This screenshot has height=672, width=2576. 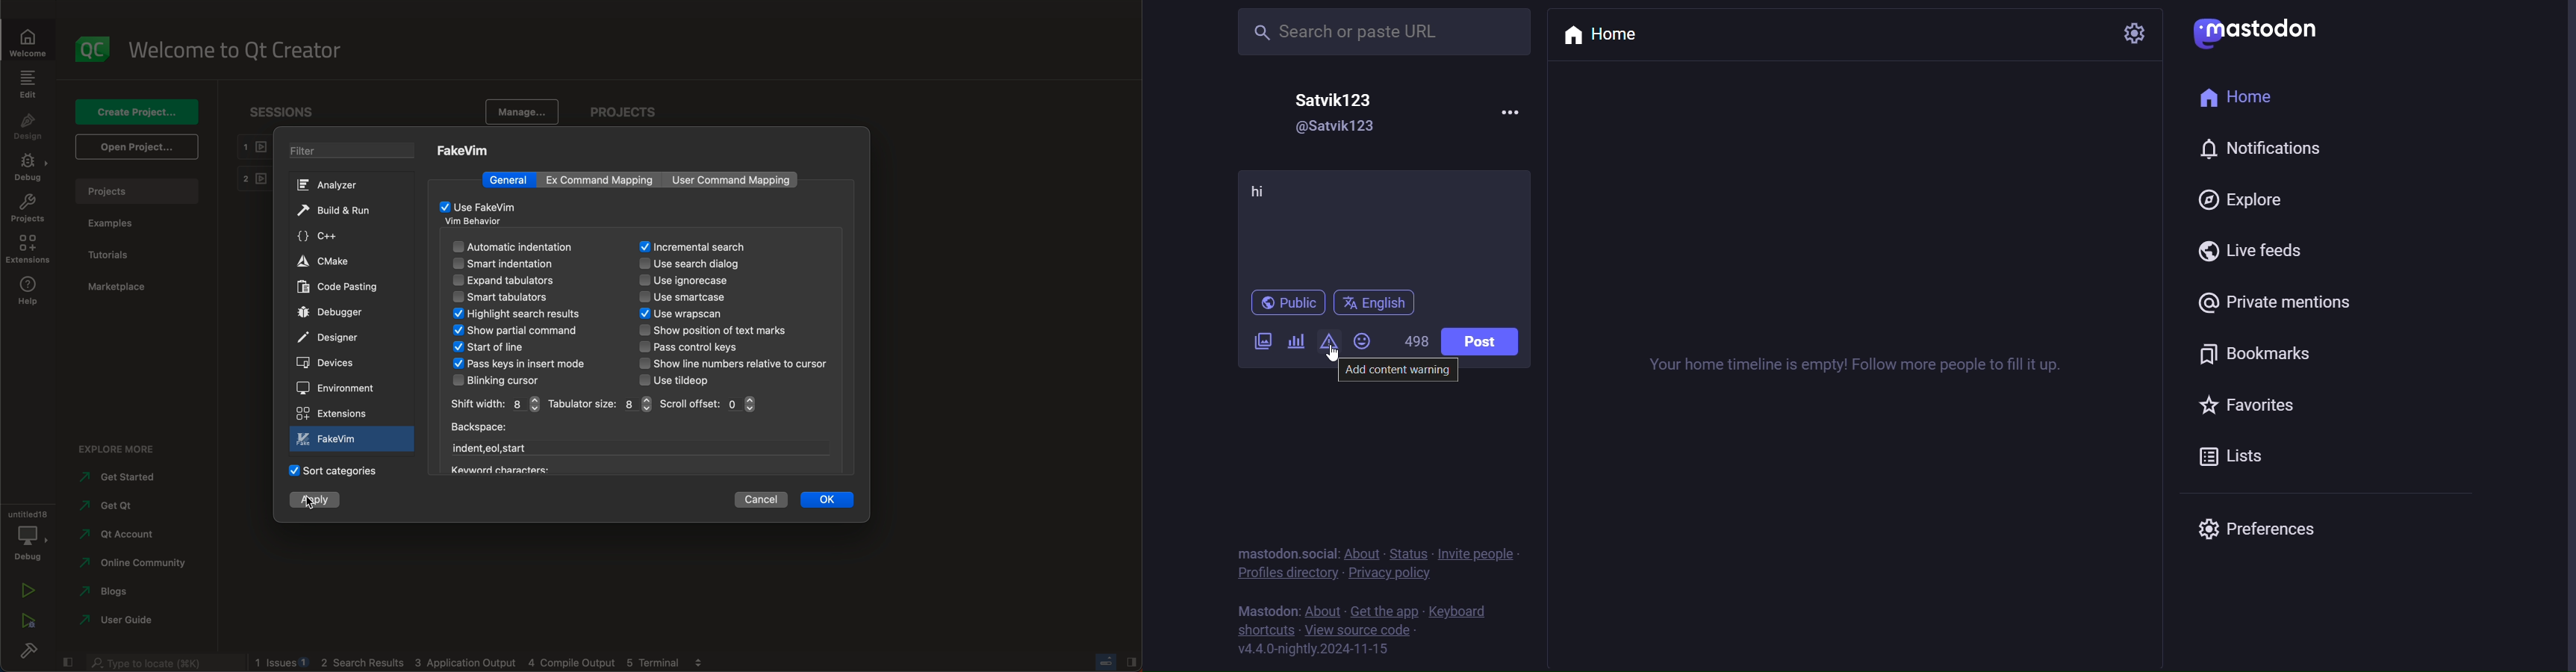 What do you see at coordinates (339, 185) in the screenshot?
I see `analyzer` at bounding box center [339, 185].